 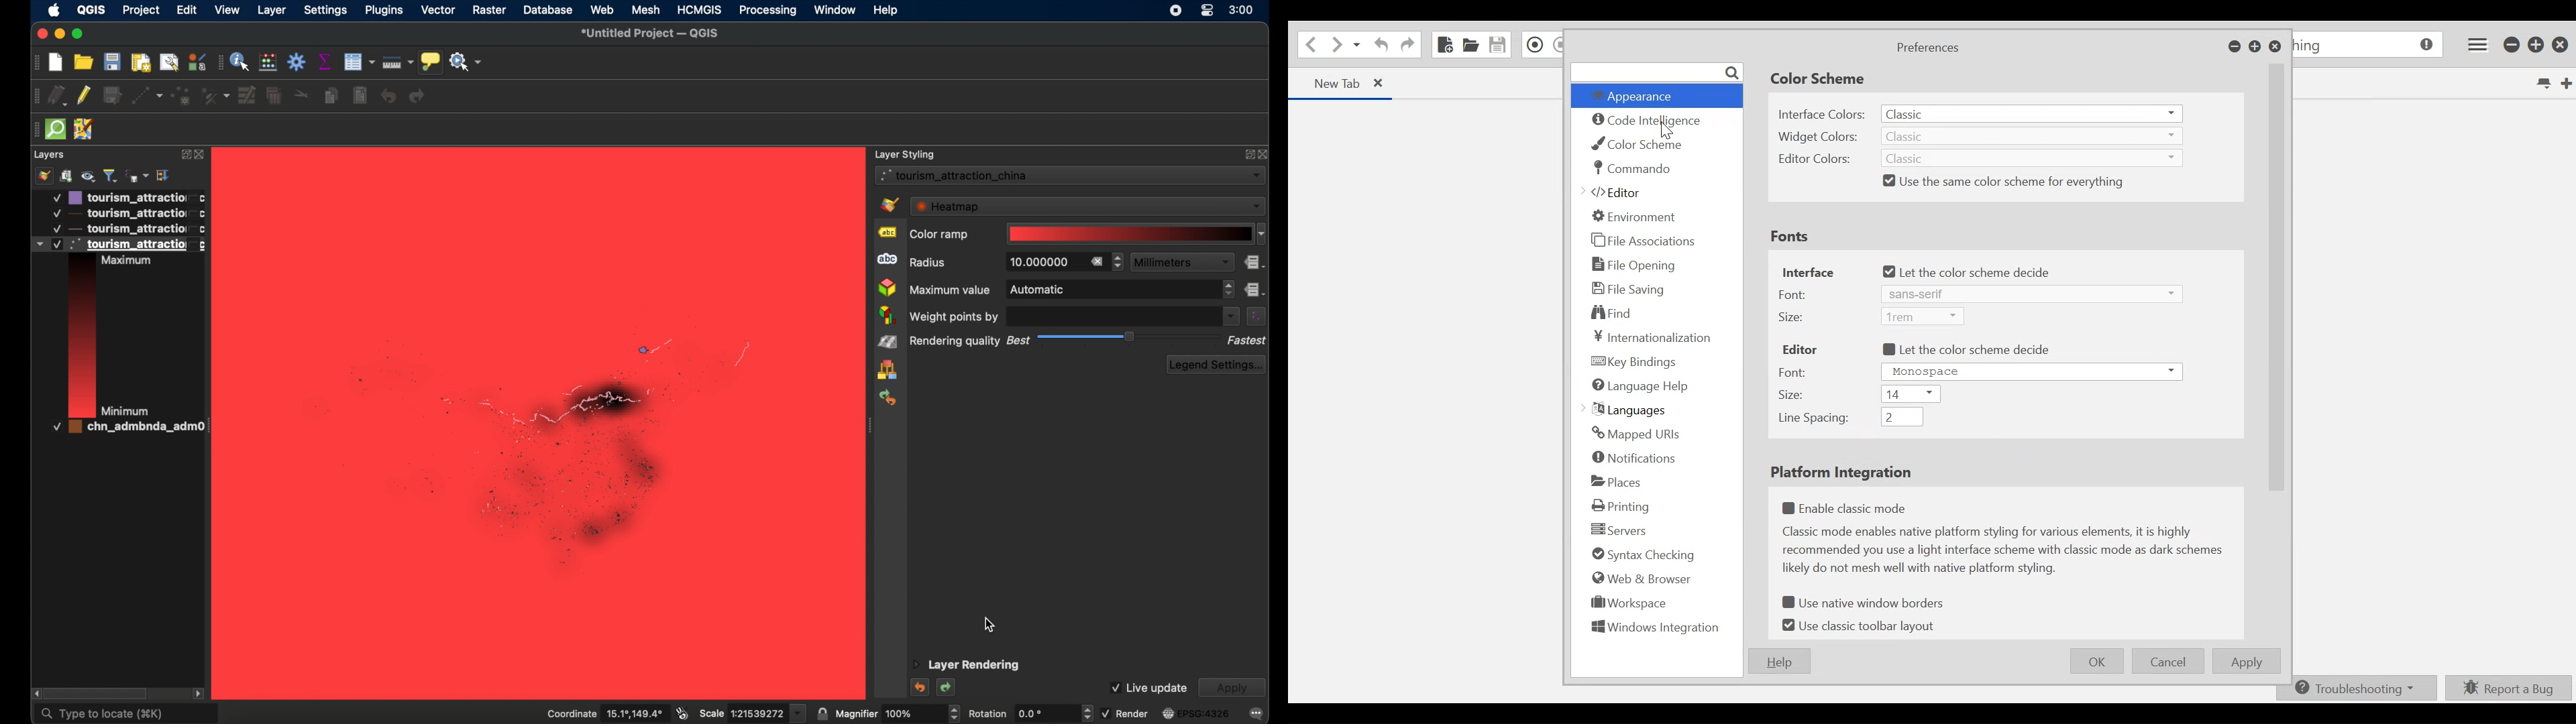 What do you see at coordinates (1613, 312) in the screenshot?
I see `Find` at bounding box center [1613, 312].